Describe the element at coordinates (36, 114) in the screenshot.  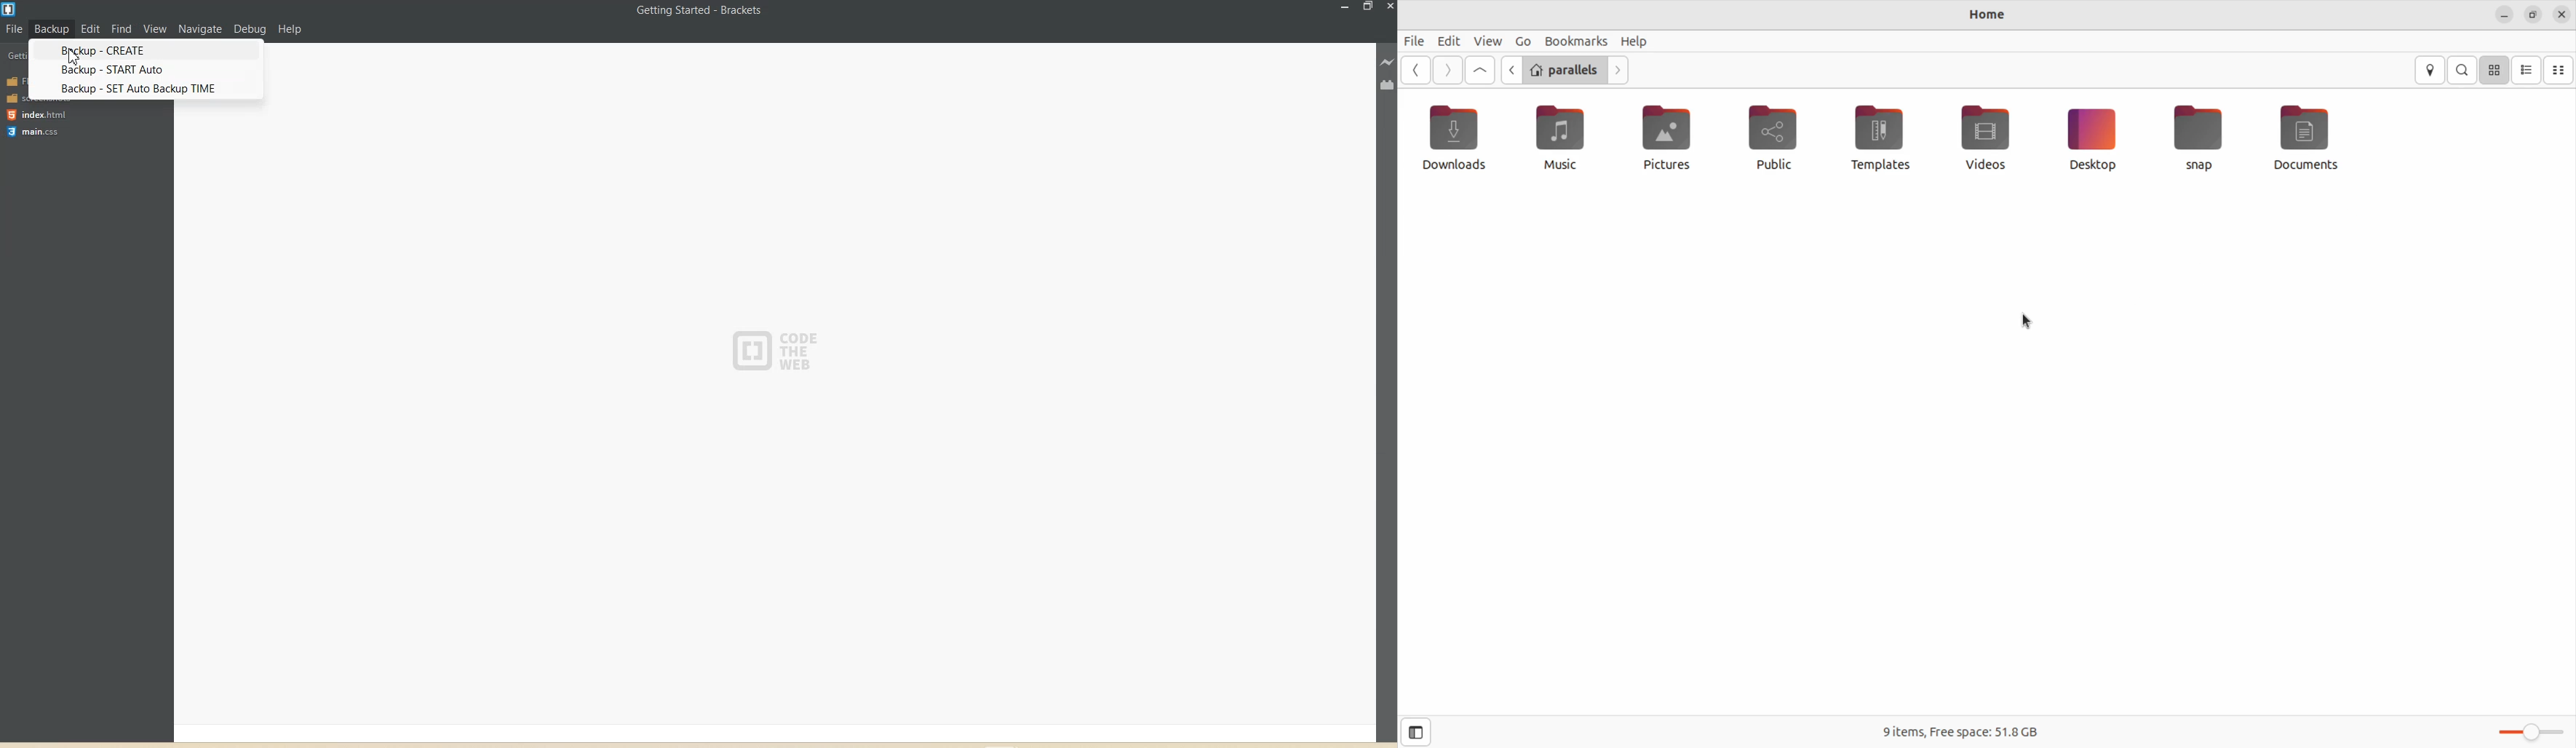
I see `index.html` at that location.